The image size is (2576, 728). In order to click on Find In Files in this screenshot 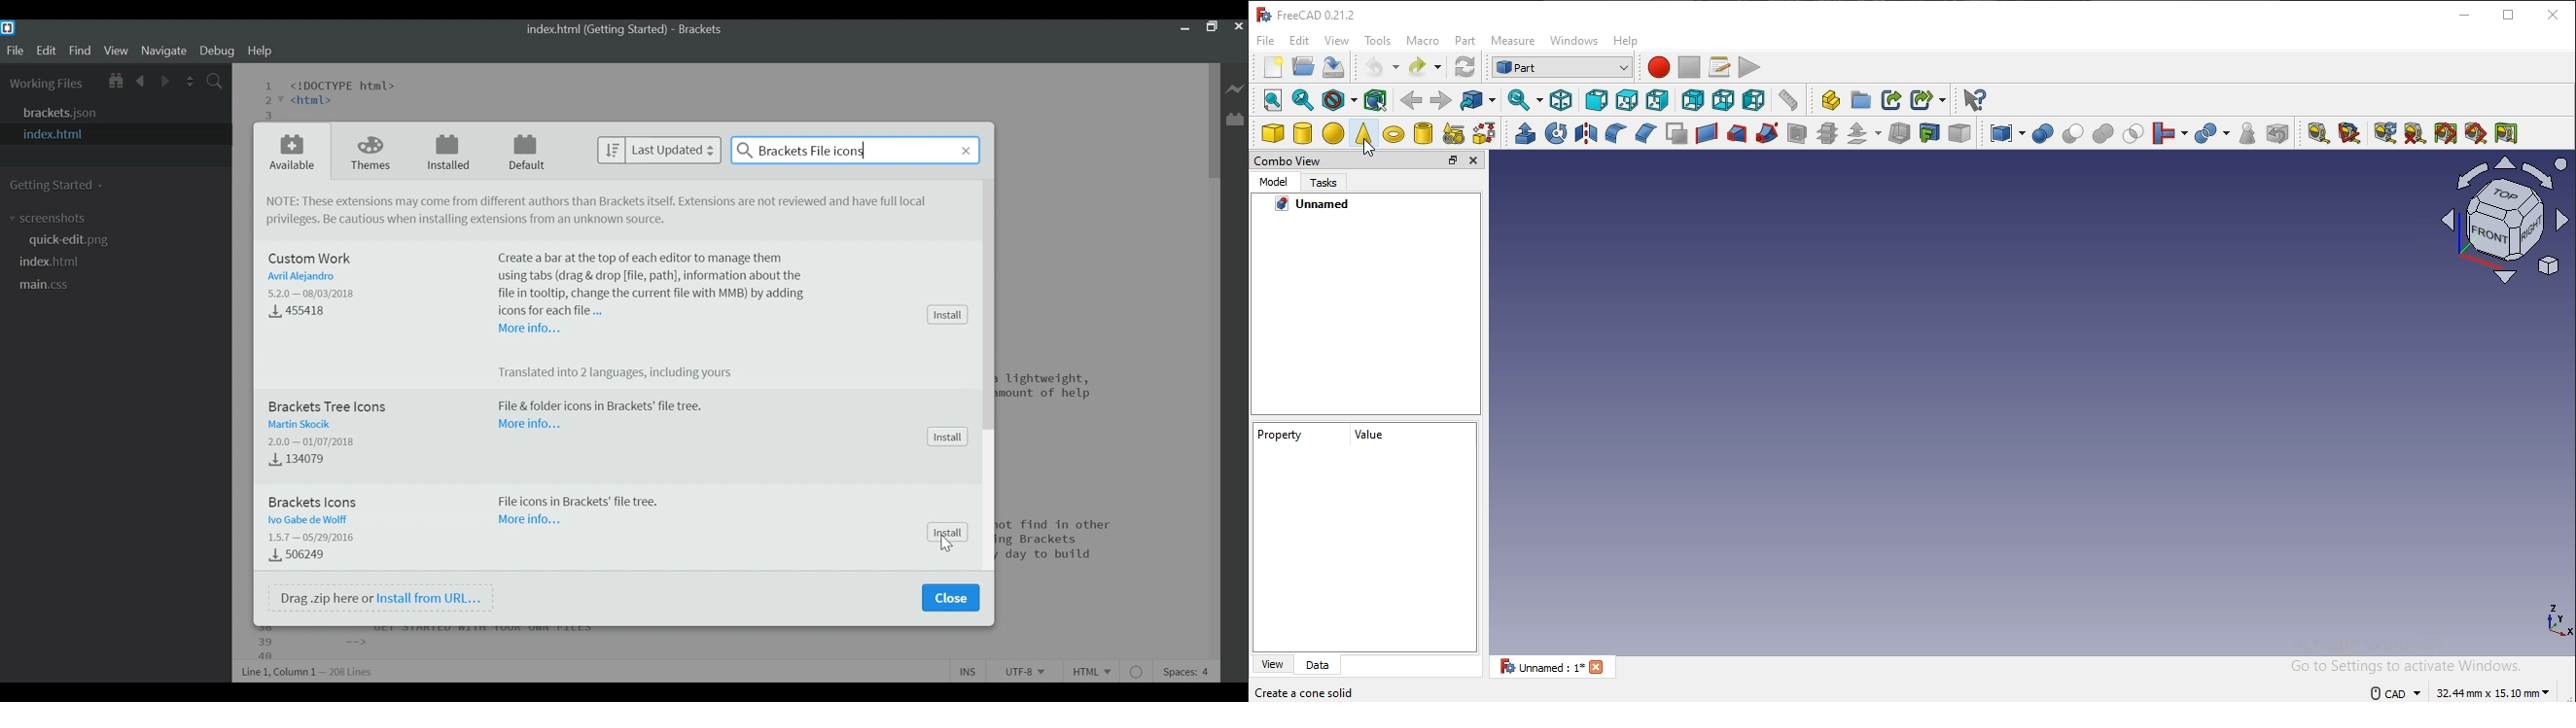, I will do `click(216, 80)`.